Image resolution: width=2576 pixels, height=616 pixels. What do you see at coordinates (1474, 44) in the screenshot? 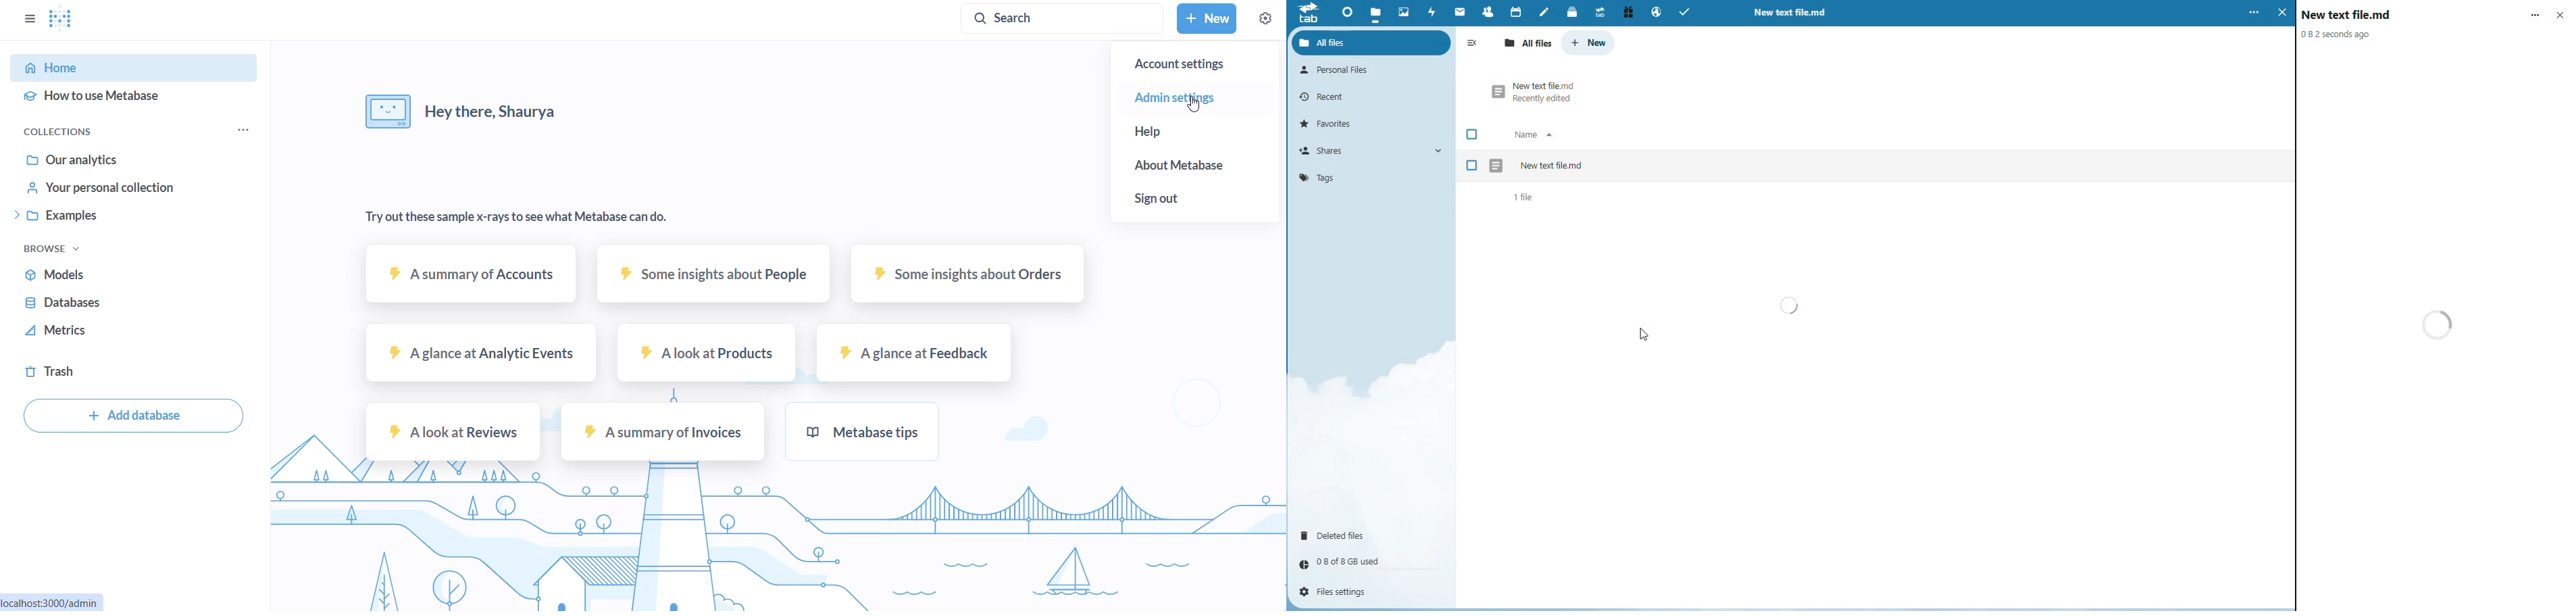
I see `Close Navigation` at bounding box center [1474, 44].